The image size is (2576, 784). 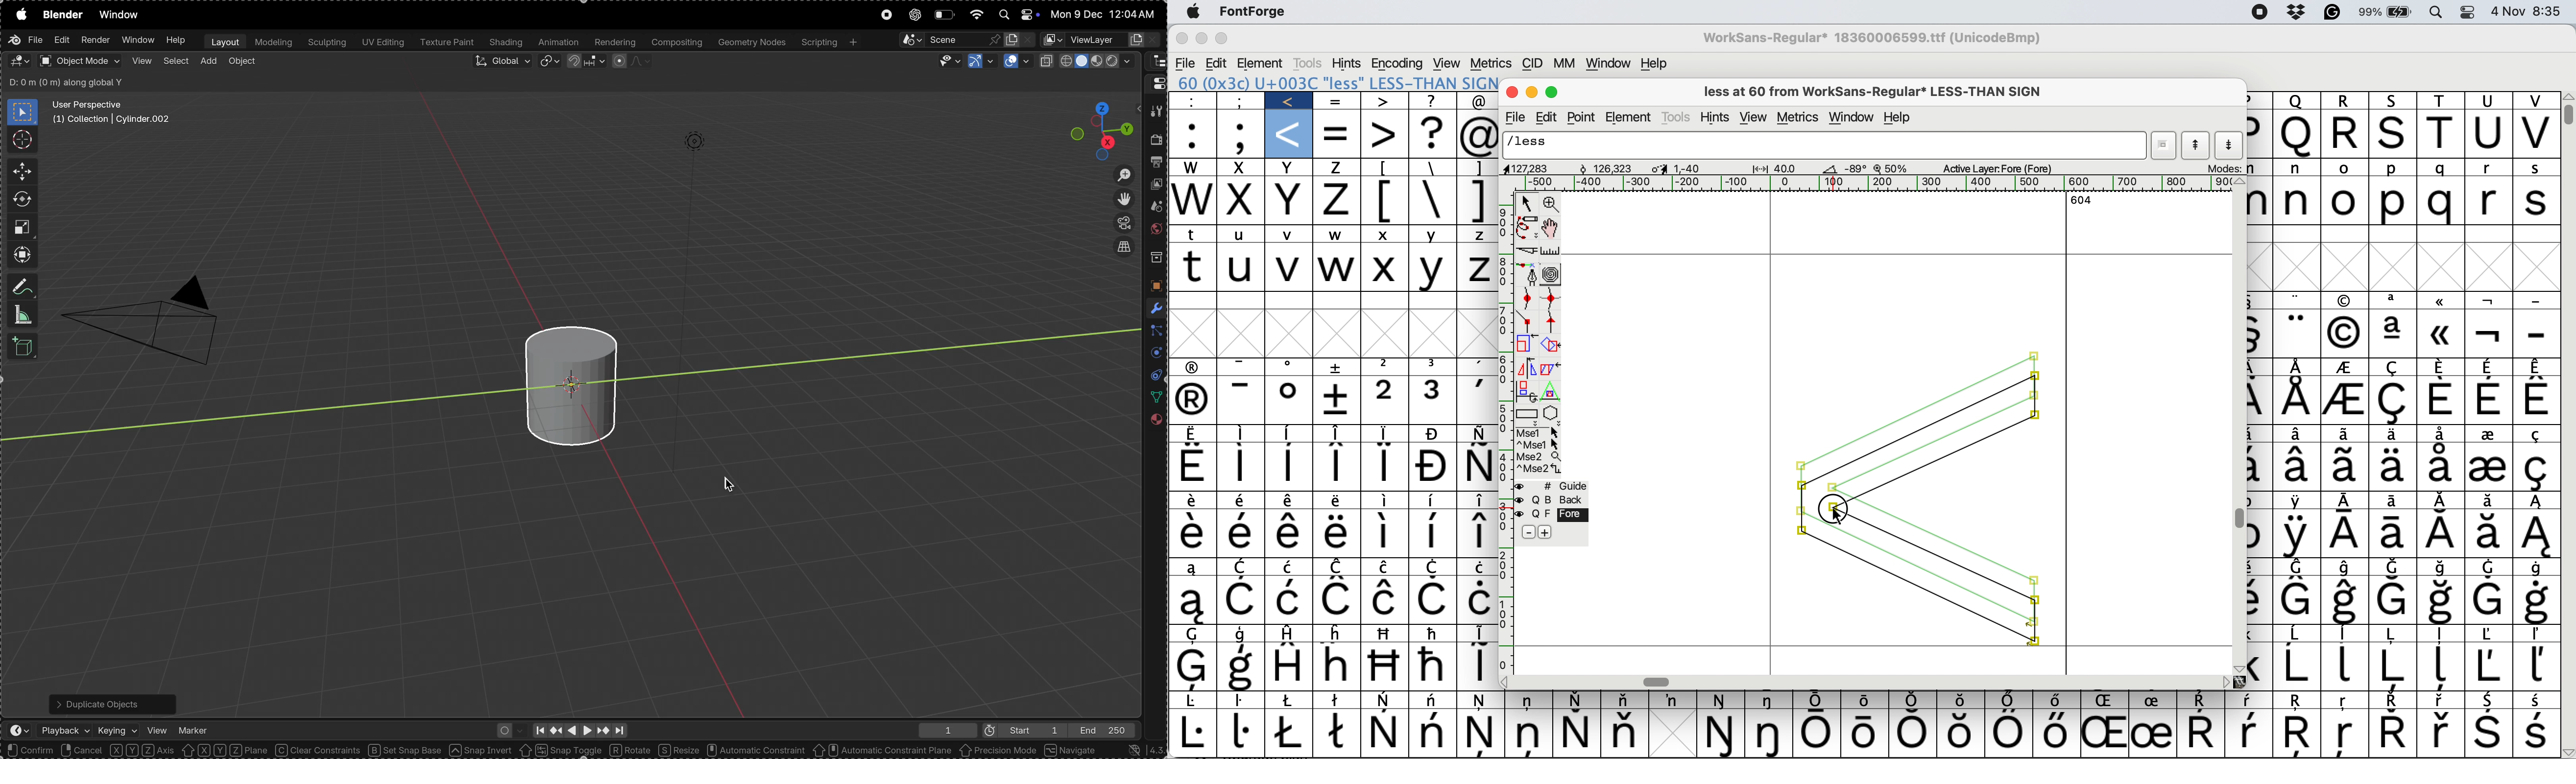 What do you see at coordinates (2298, 332) in the screenshot?
I see `Symbol` at bounding box center [2298, 332].